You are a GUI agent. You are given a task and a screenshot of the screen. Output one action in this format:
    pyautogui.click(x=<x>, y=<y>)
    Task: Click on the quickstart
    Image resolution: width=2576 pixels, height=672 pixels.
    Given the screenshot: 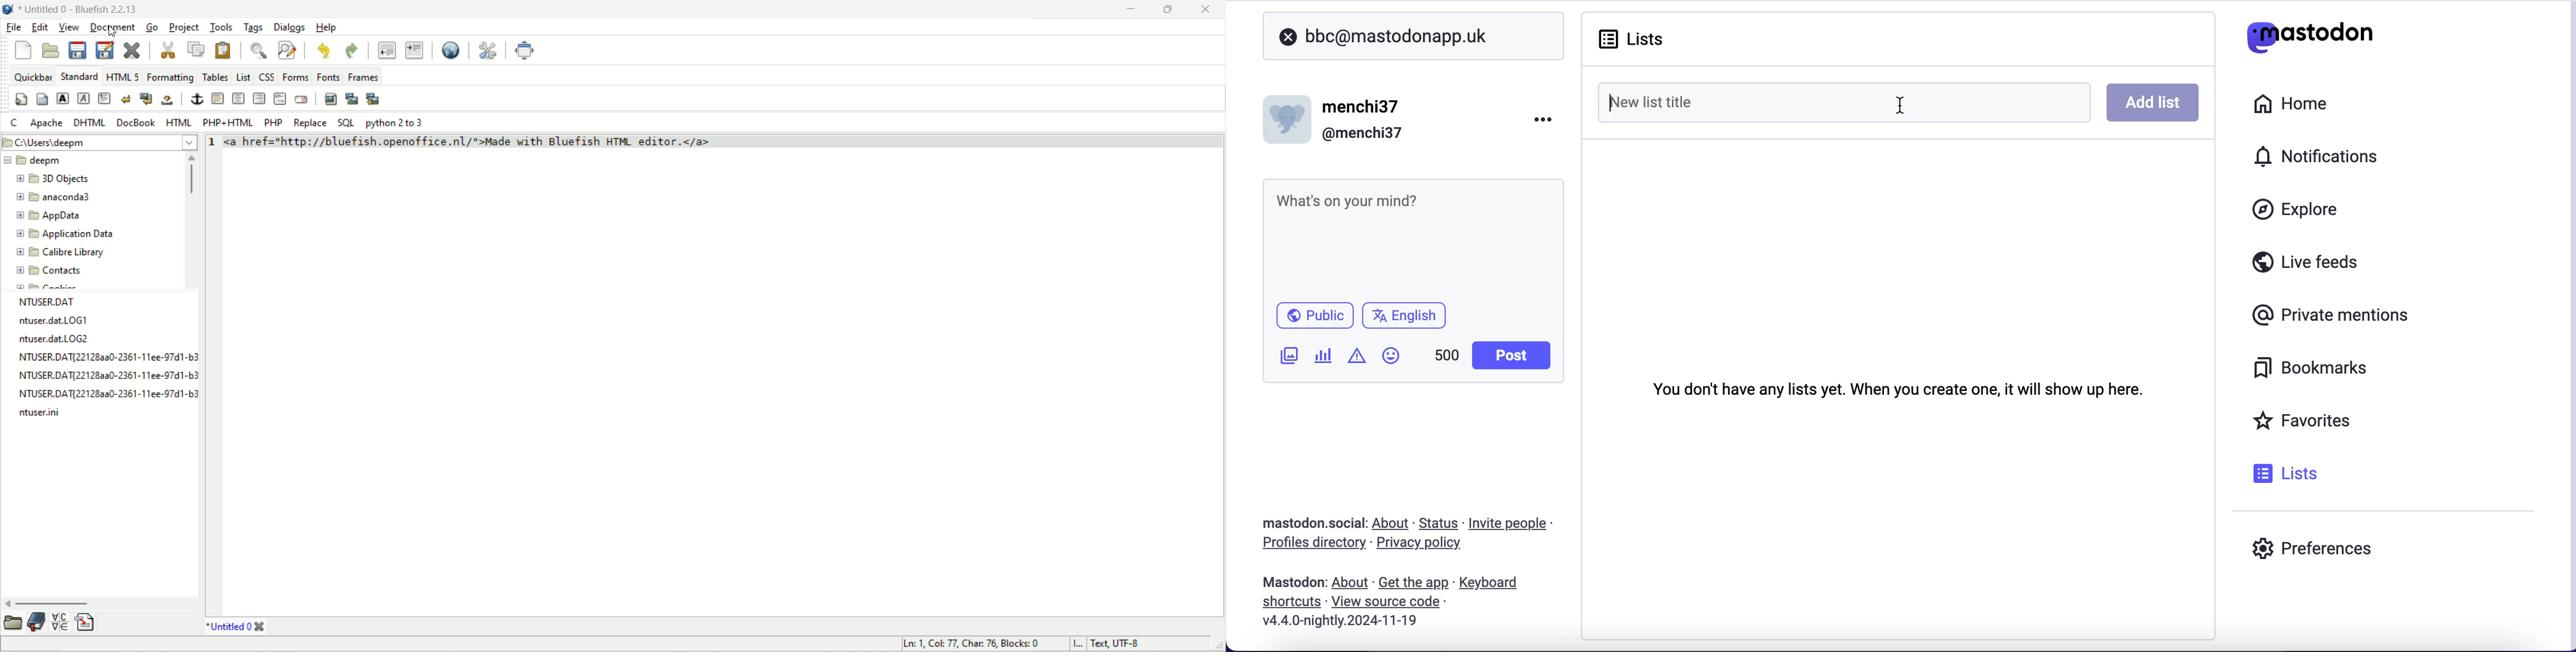 What is the action you would take?
    pyautogui.click(x=22, y=98)
    